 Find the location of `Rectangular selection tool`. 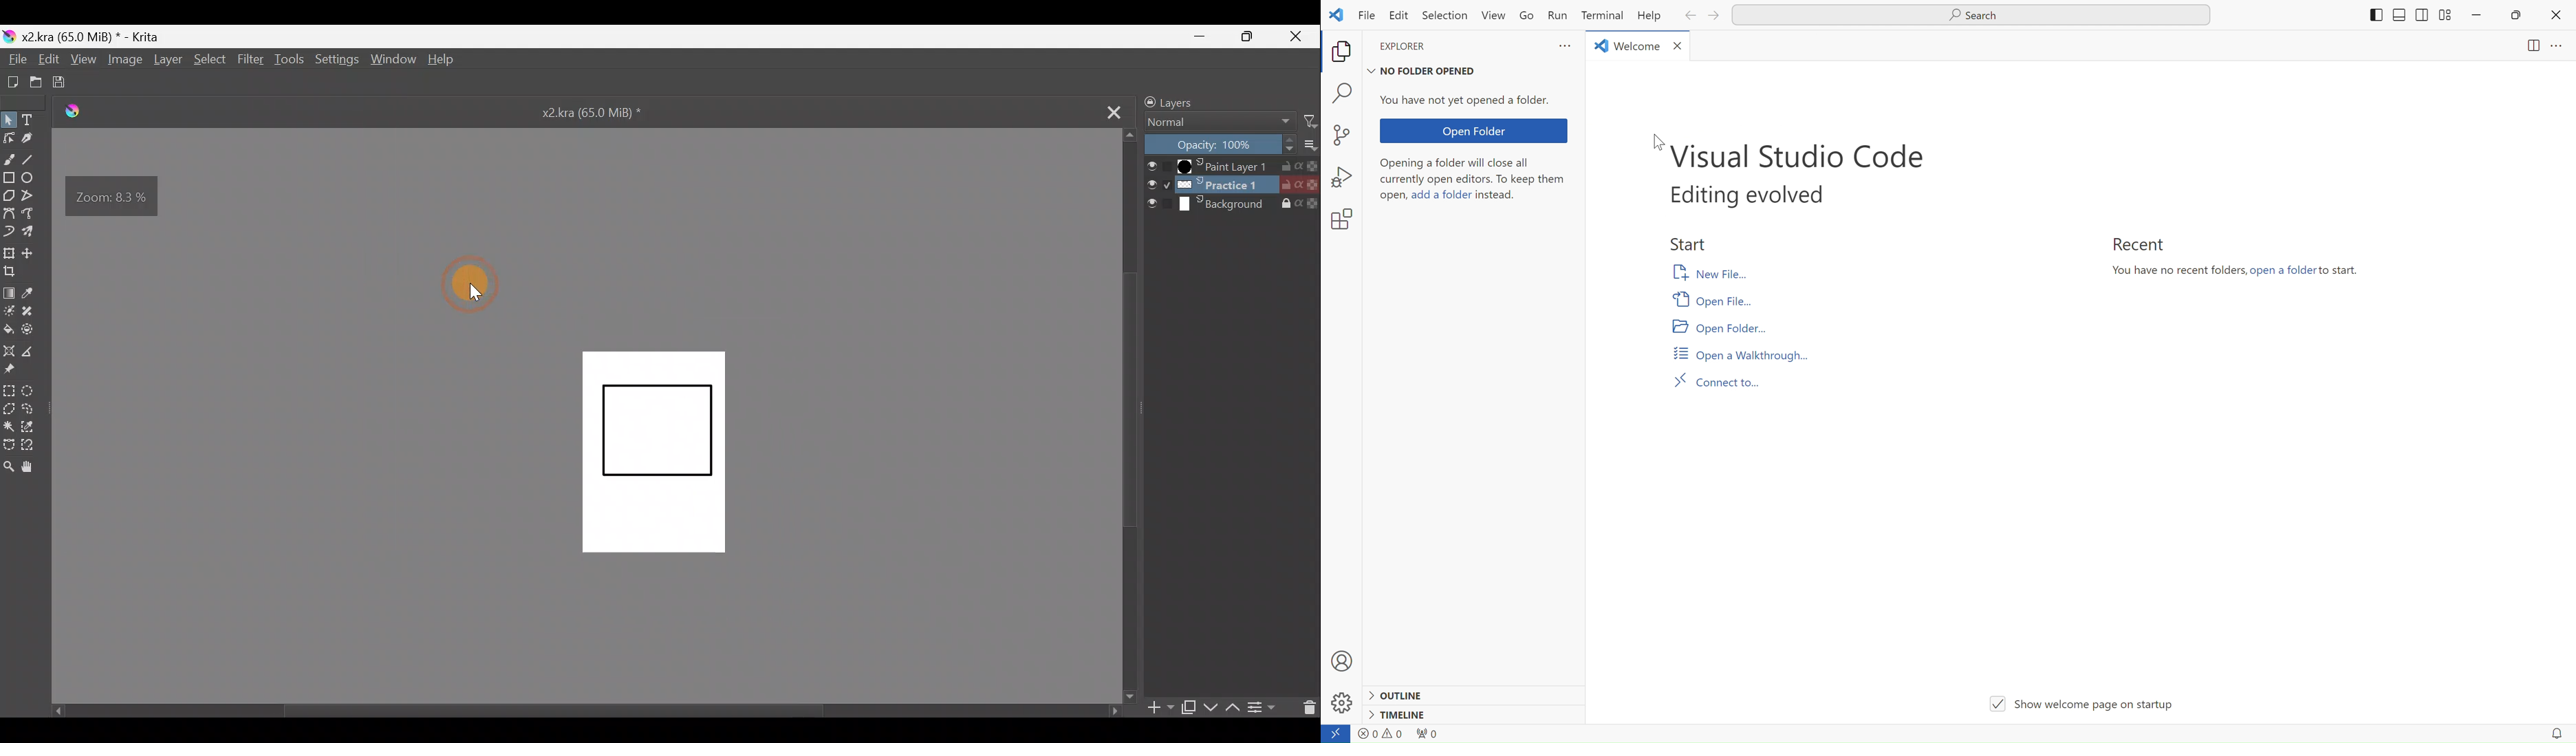

Rectangular selection tool is located at coordinates (8, 389).